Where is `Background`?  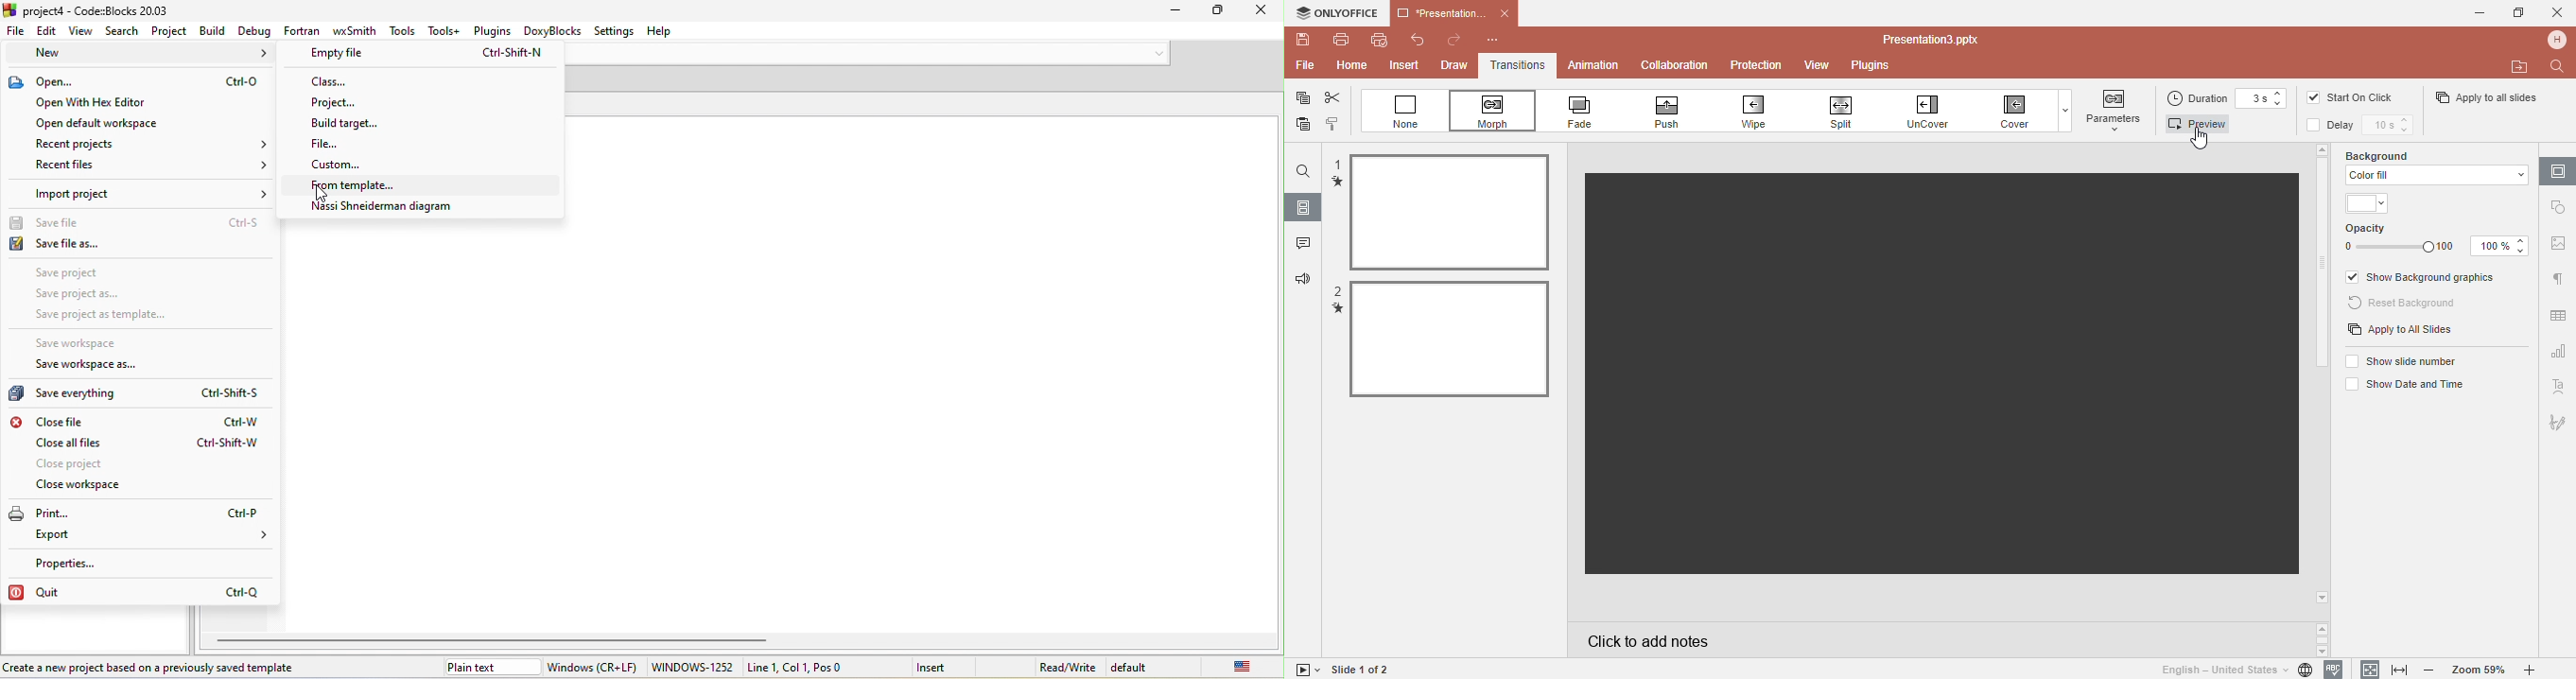
Background is located at coordinates (2393, 154).